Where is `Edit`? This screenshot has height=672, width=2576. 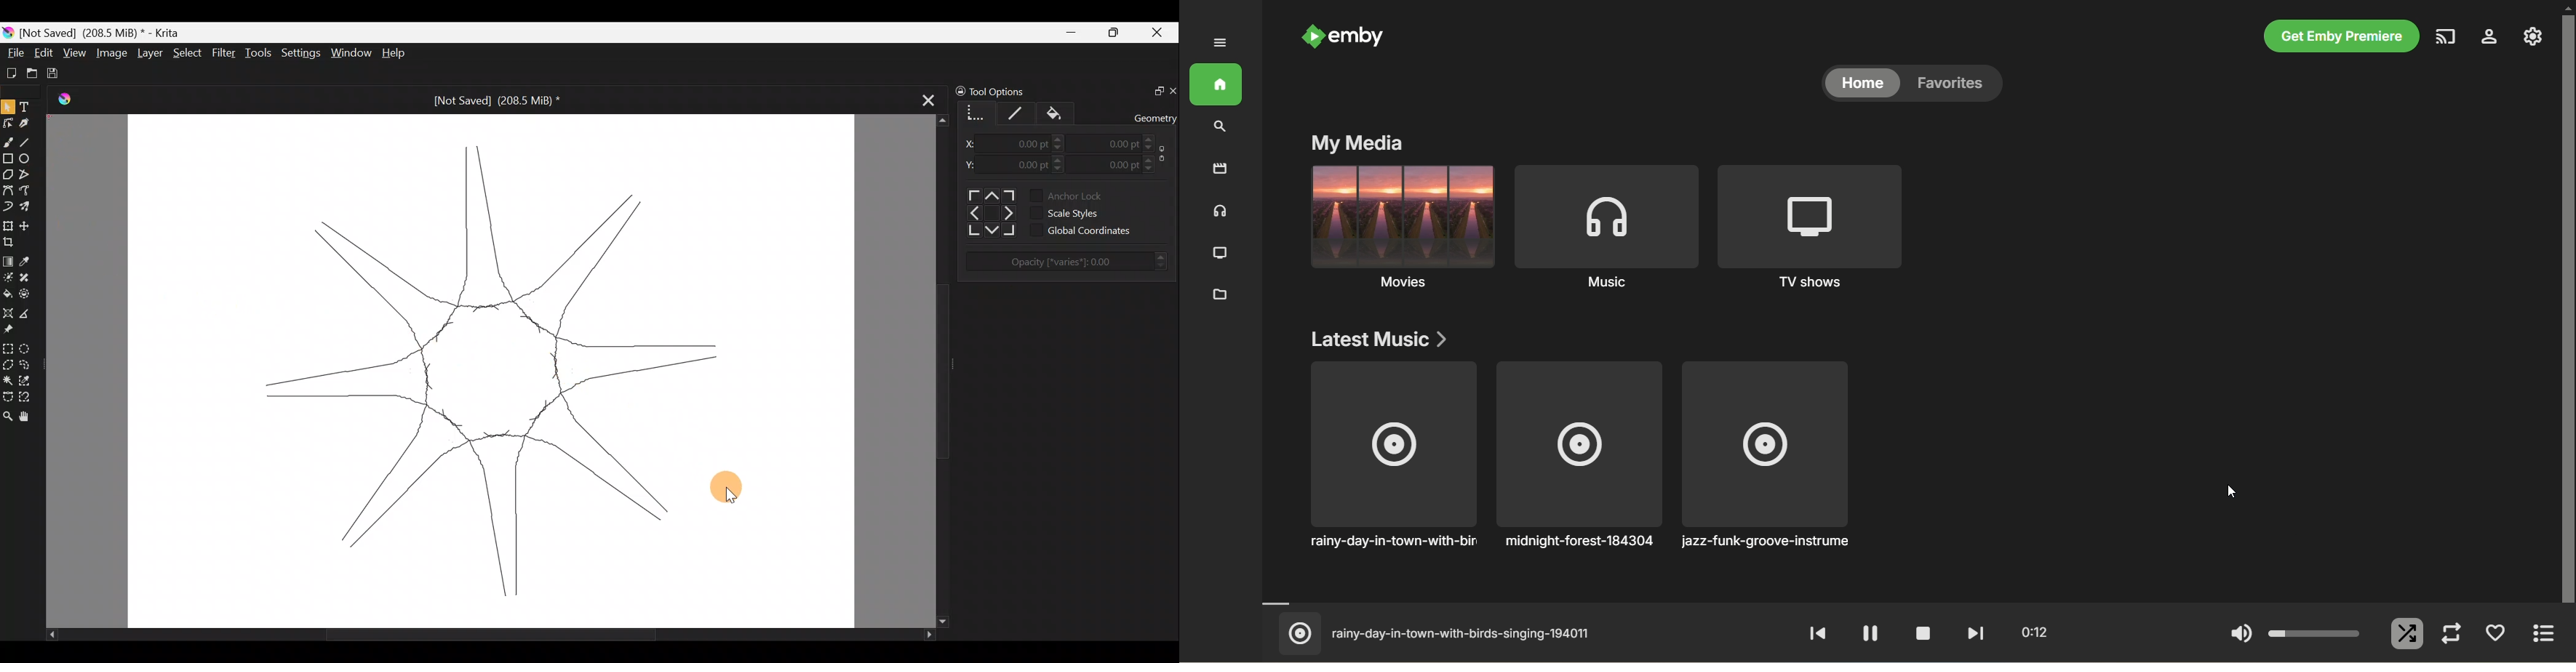
Edit is located at coordinates (44, 53).